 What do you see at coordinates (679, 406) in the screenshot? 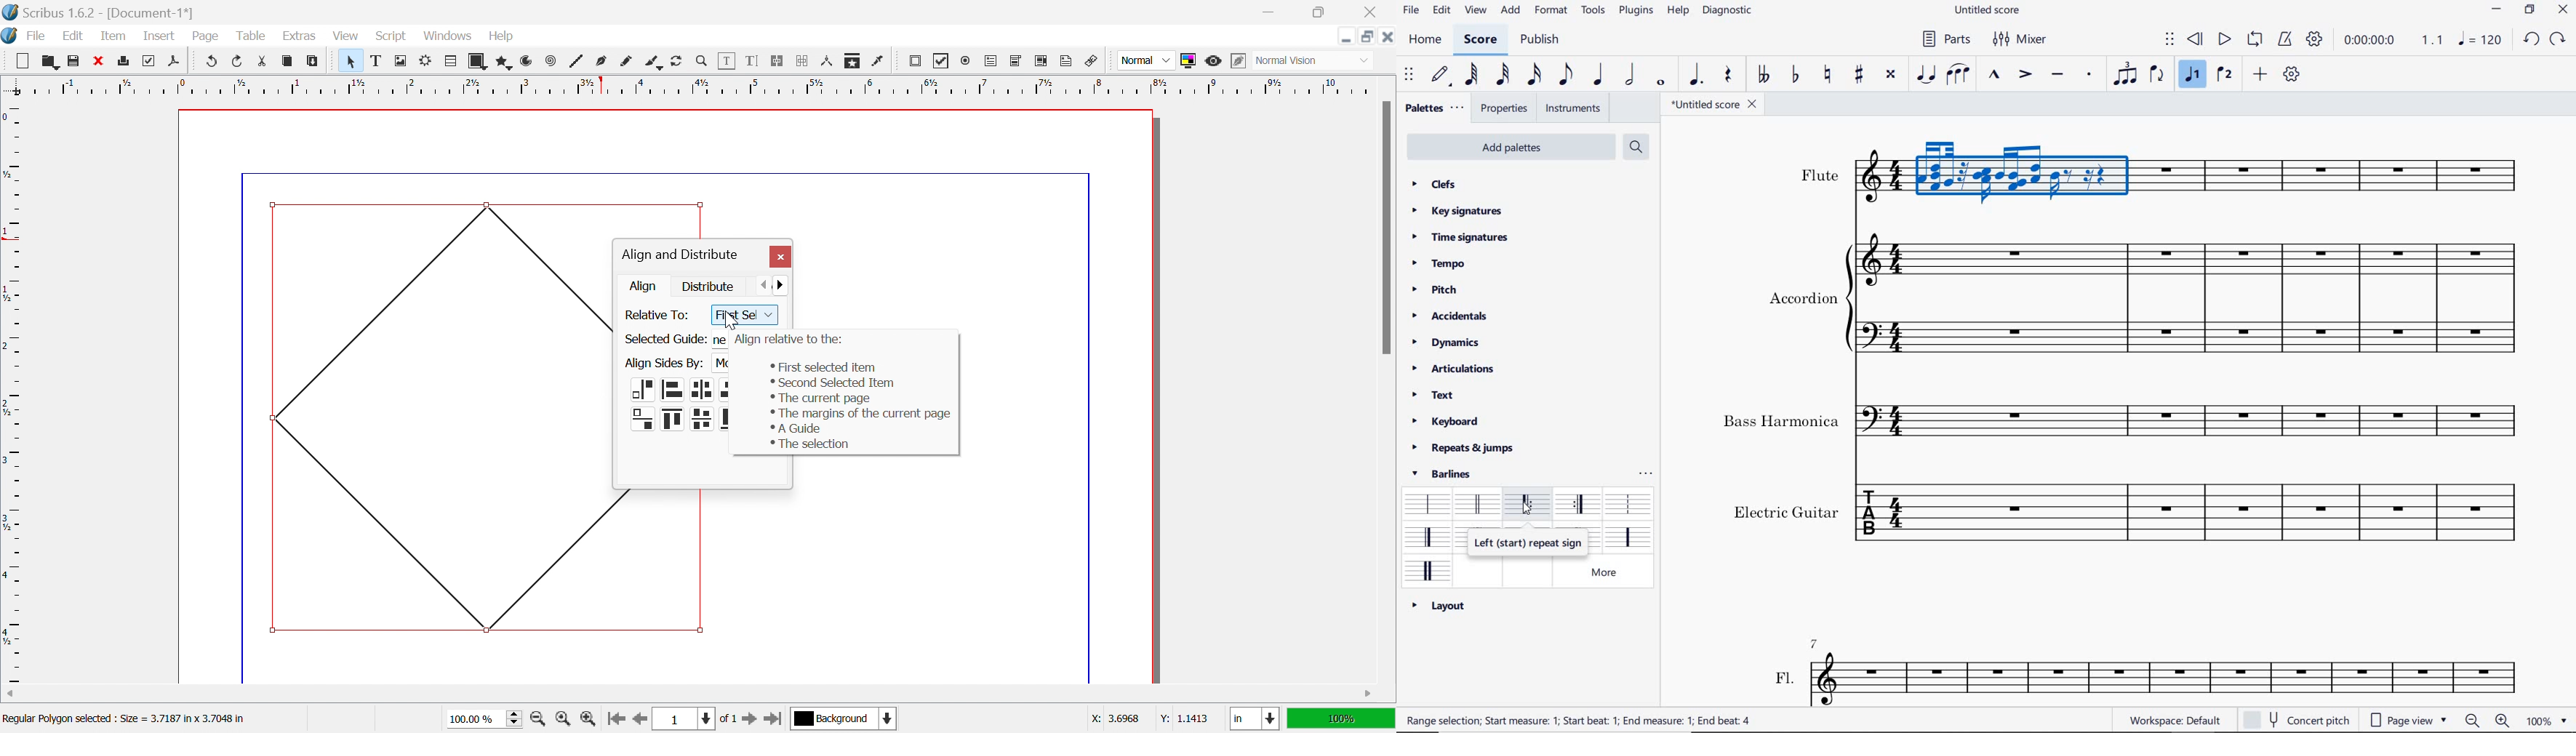
I see `Alignments` at bounding box center [679, 406].